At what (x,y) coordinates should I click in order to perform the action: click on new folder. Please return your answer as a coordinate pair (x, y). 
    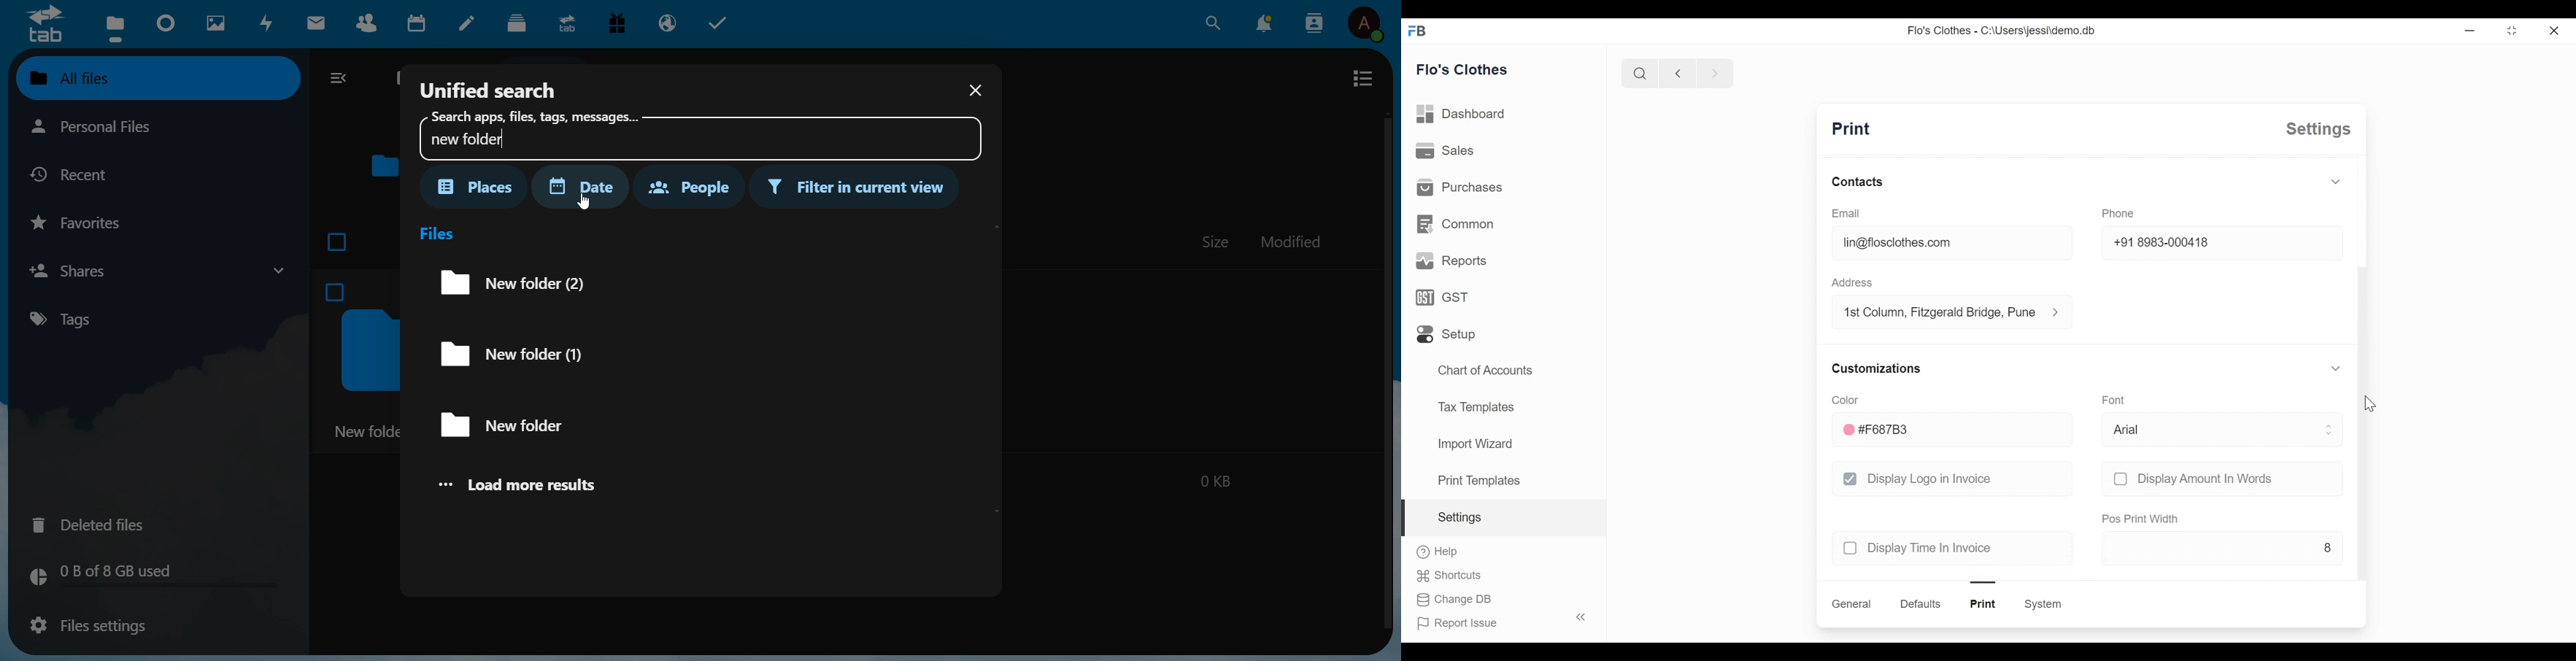
    Looking at the image, I should click on (695, 134).